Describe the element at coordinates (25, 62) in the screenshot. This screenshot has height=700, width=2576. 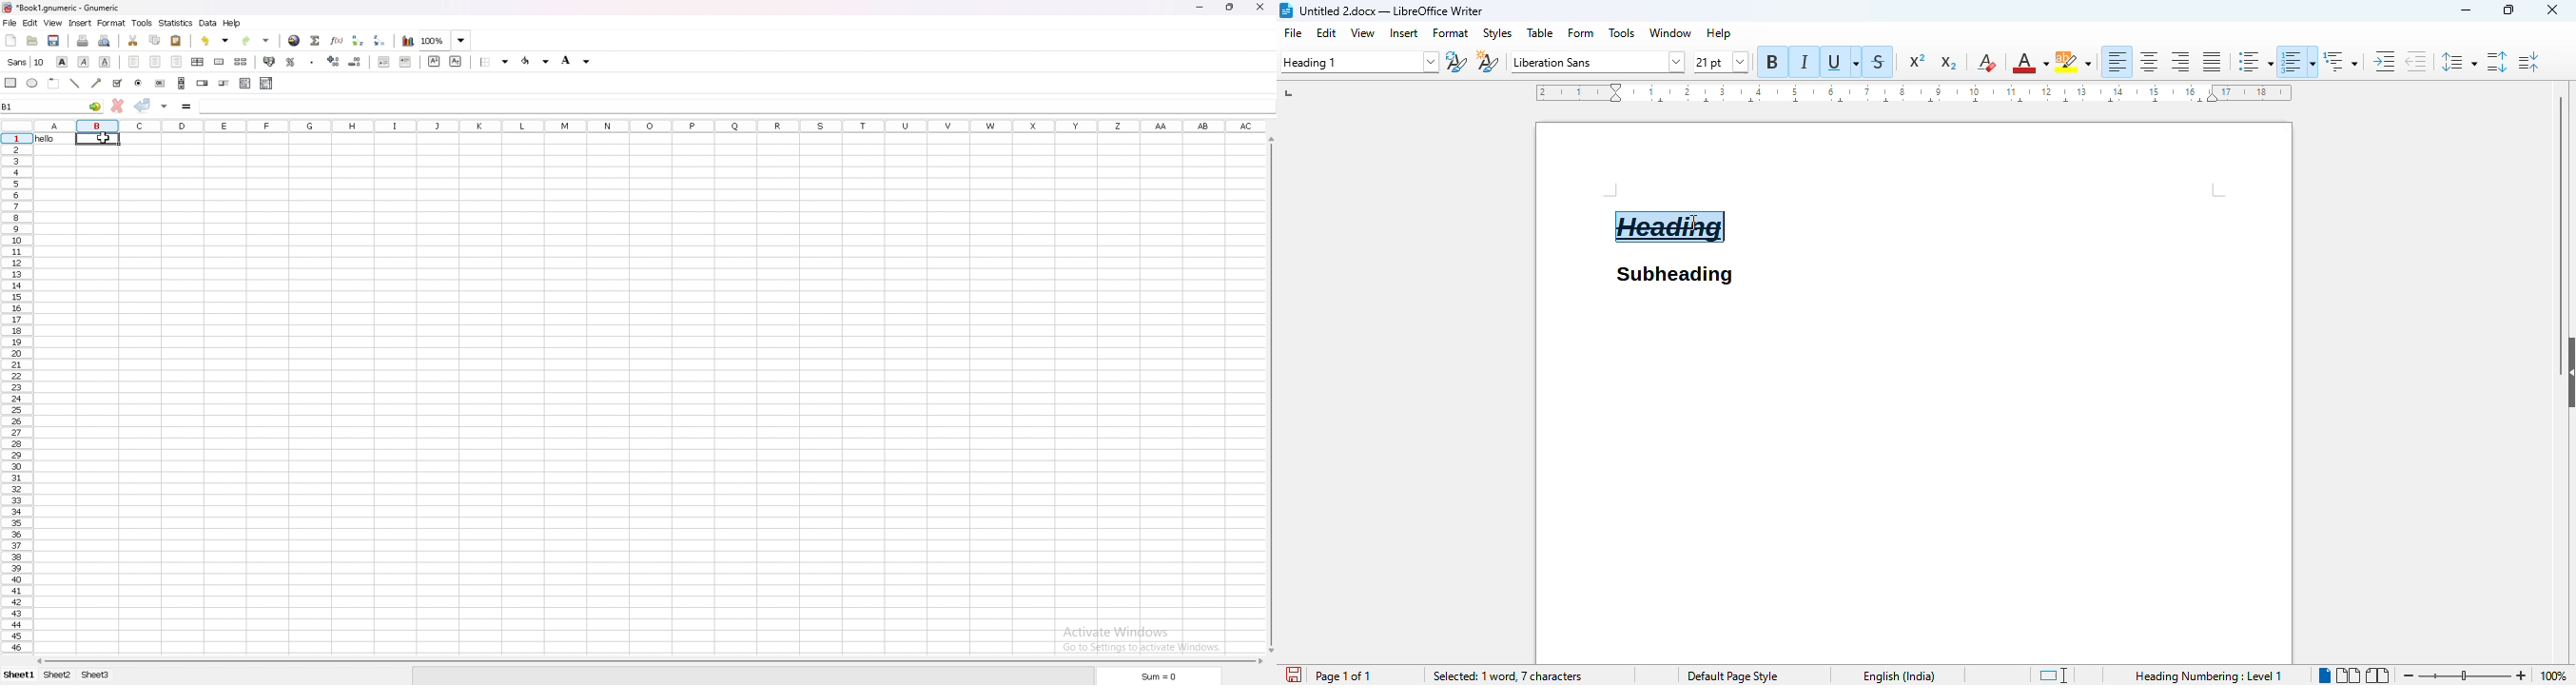
I see `change font` at that location.